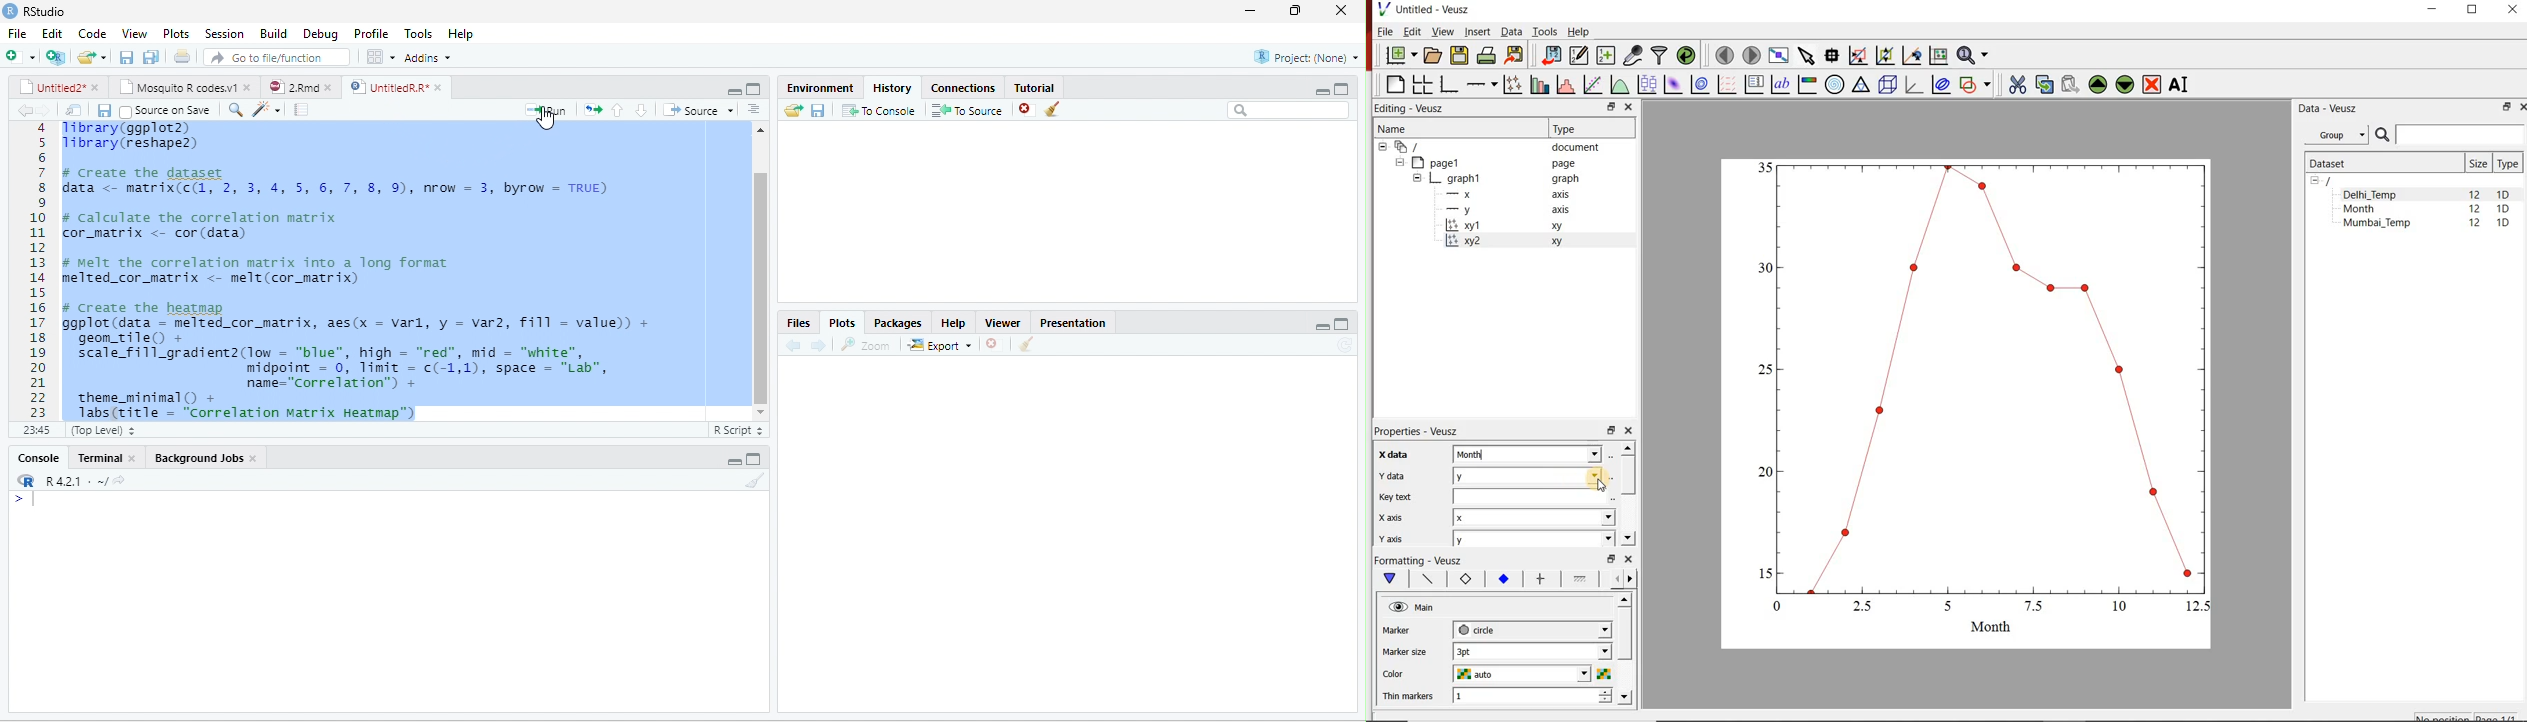  I want to click on create new datasets using available options, so click(1606, 56).